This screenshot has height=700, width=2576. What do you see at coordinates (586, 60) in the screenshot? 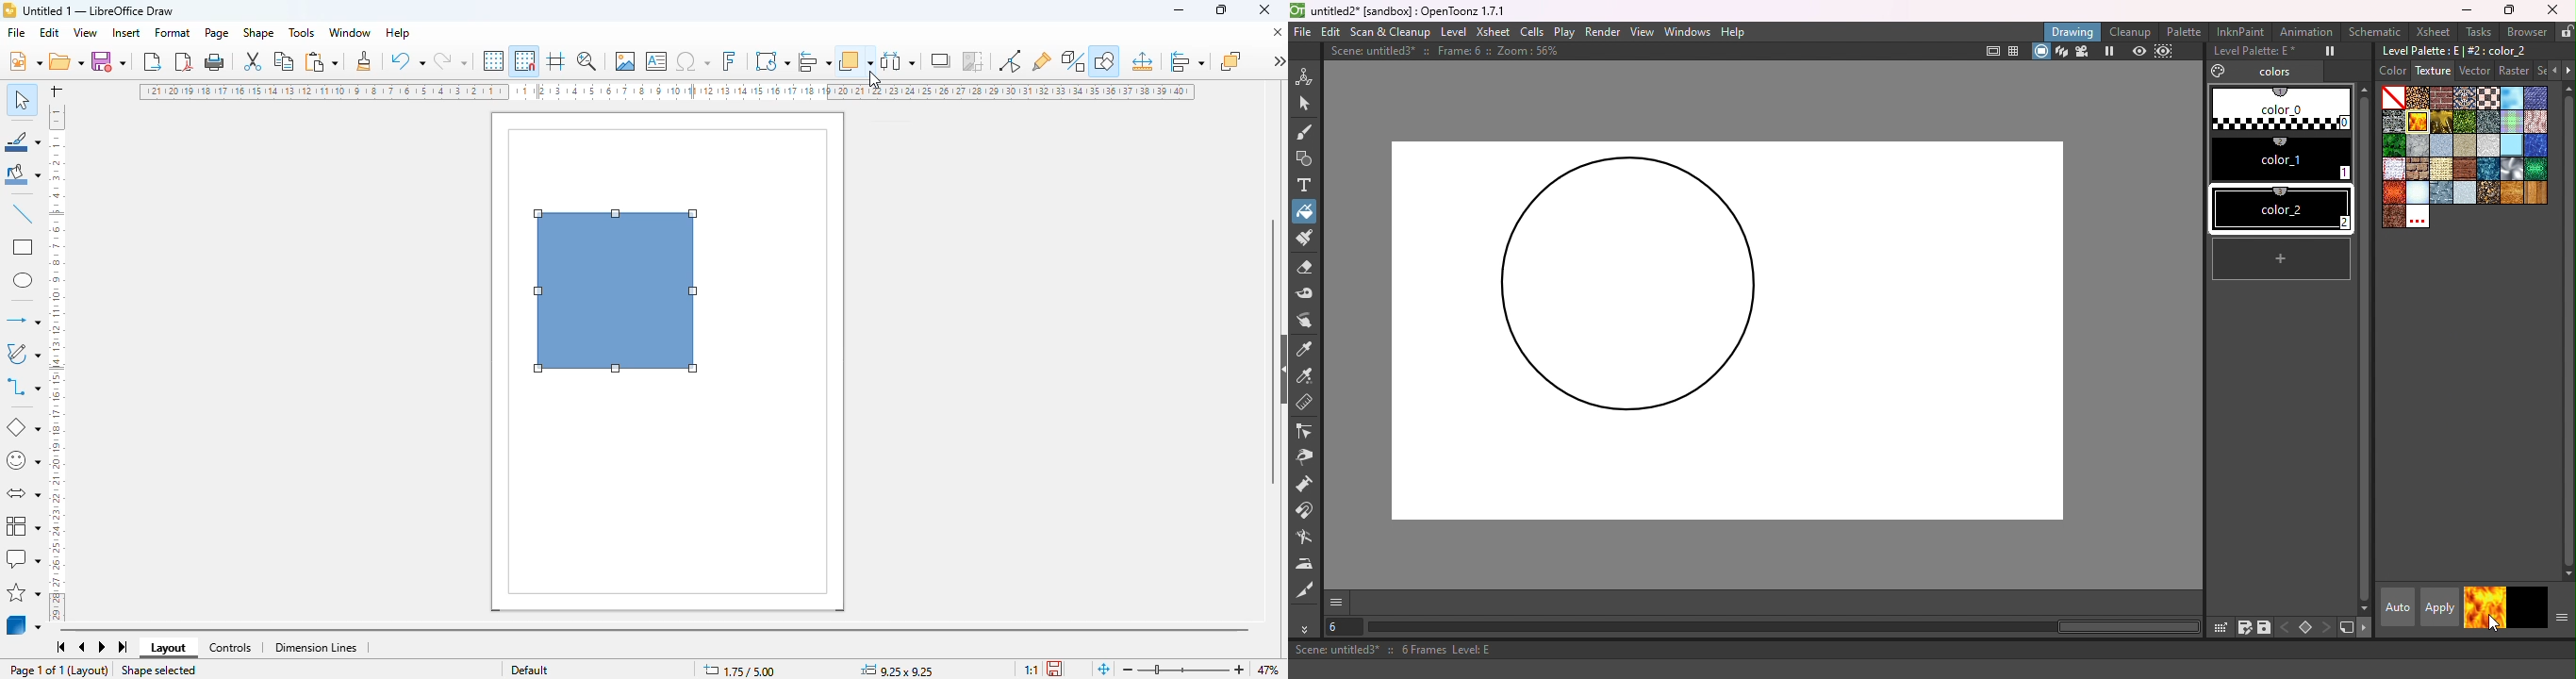
I see `zoom & pan` at bounding box center [586, 60].